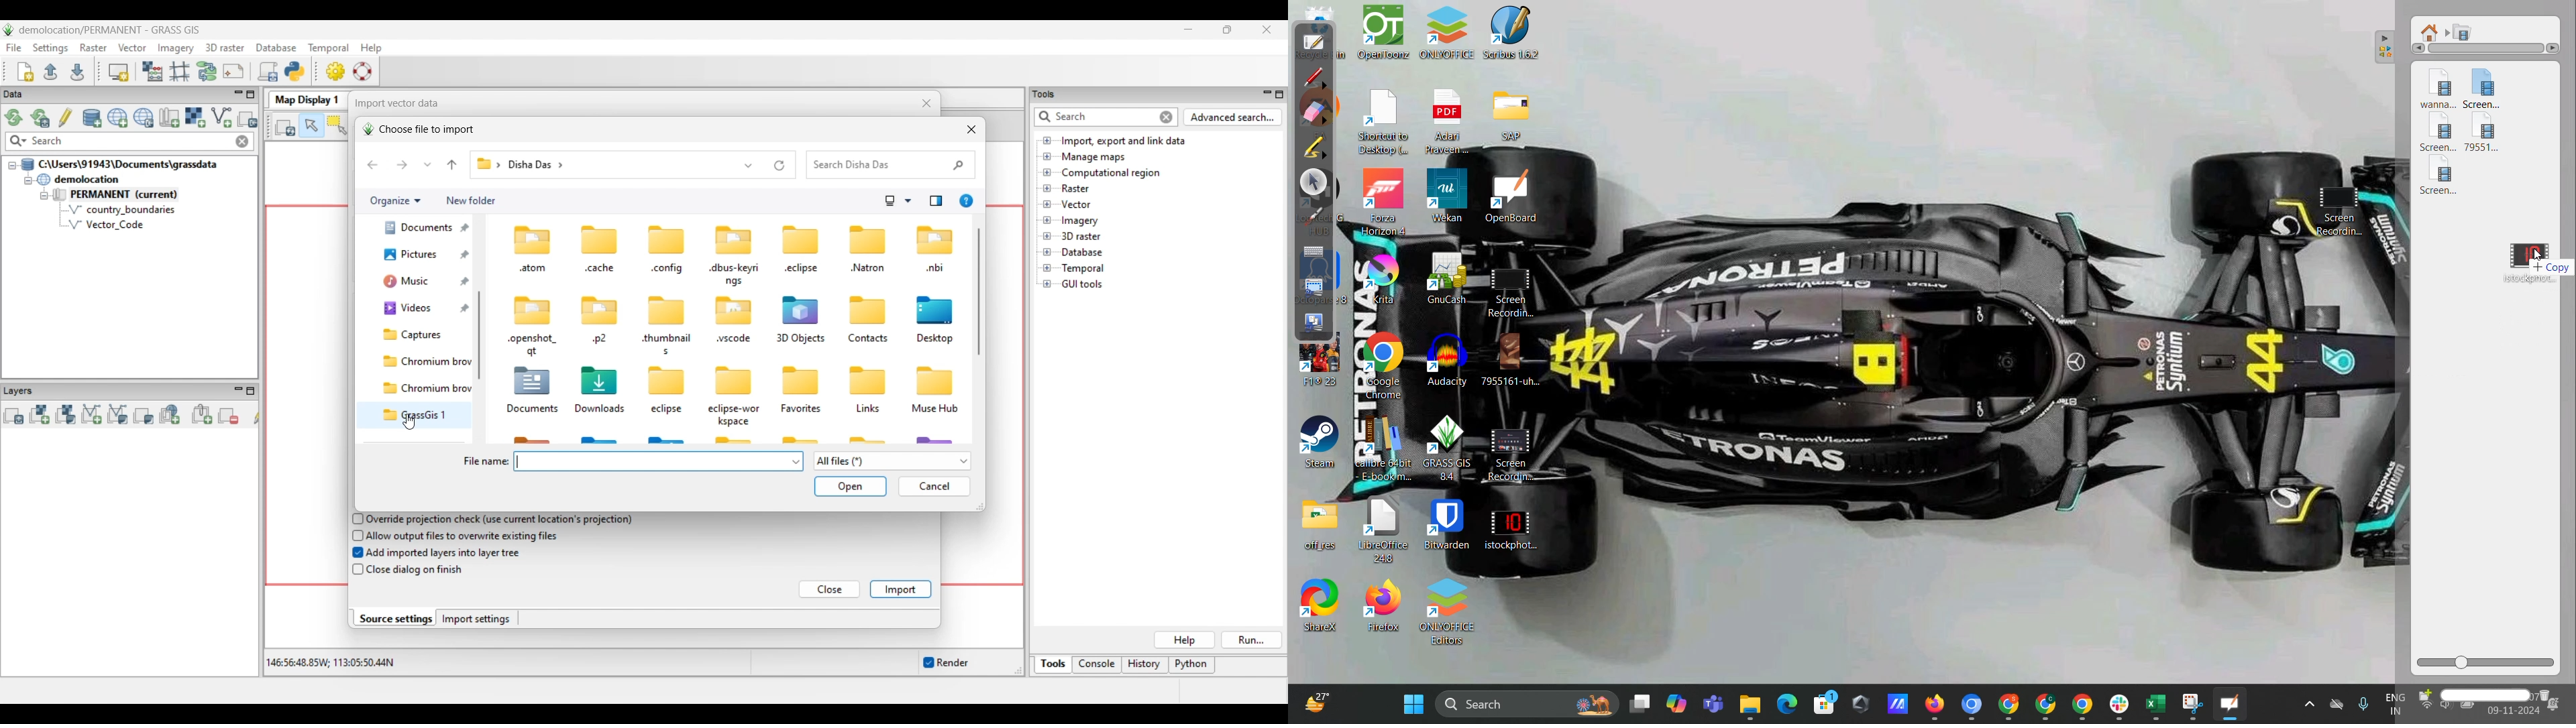  I want to click on One drive, so click(2336, 704).